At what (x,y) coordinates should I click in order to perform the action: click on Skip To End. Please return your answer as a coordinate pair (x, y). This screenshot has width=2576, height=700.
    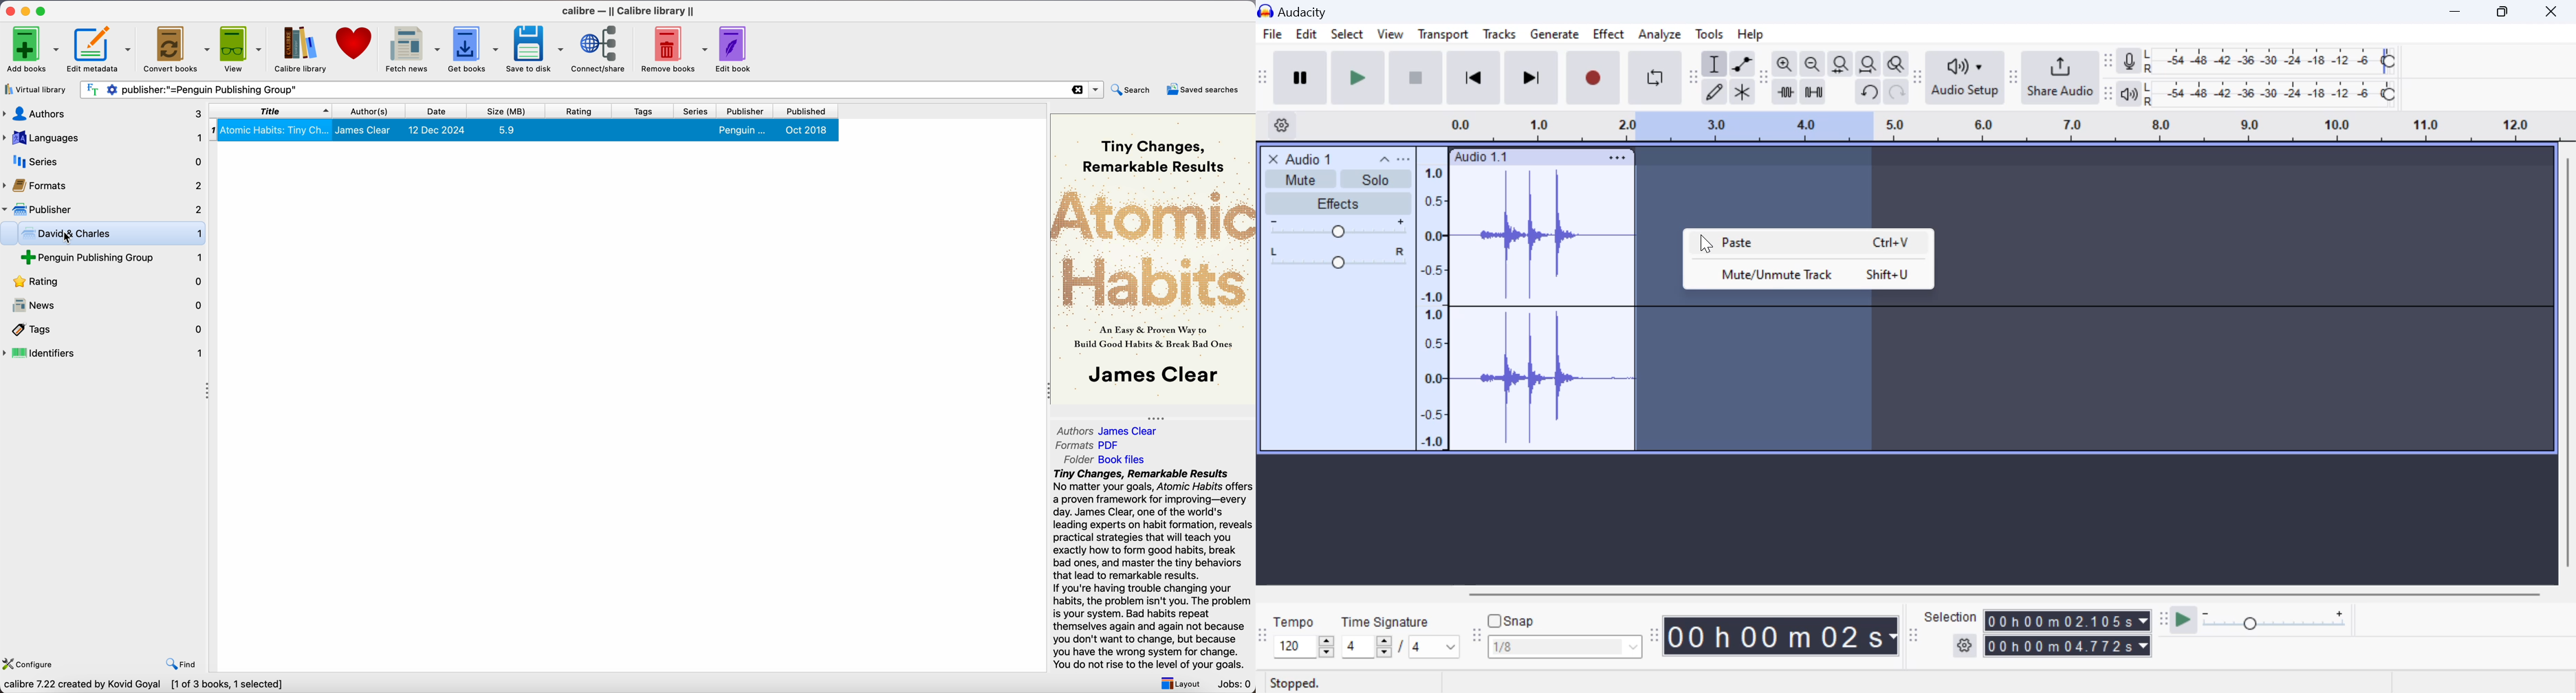
    Looking at the image, I should click on (1529, 80).